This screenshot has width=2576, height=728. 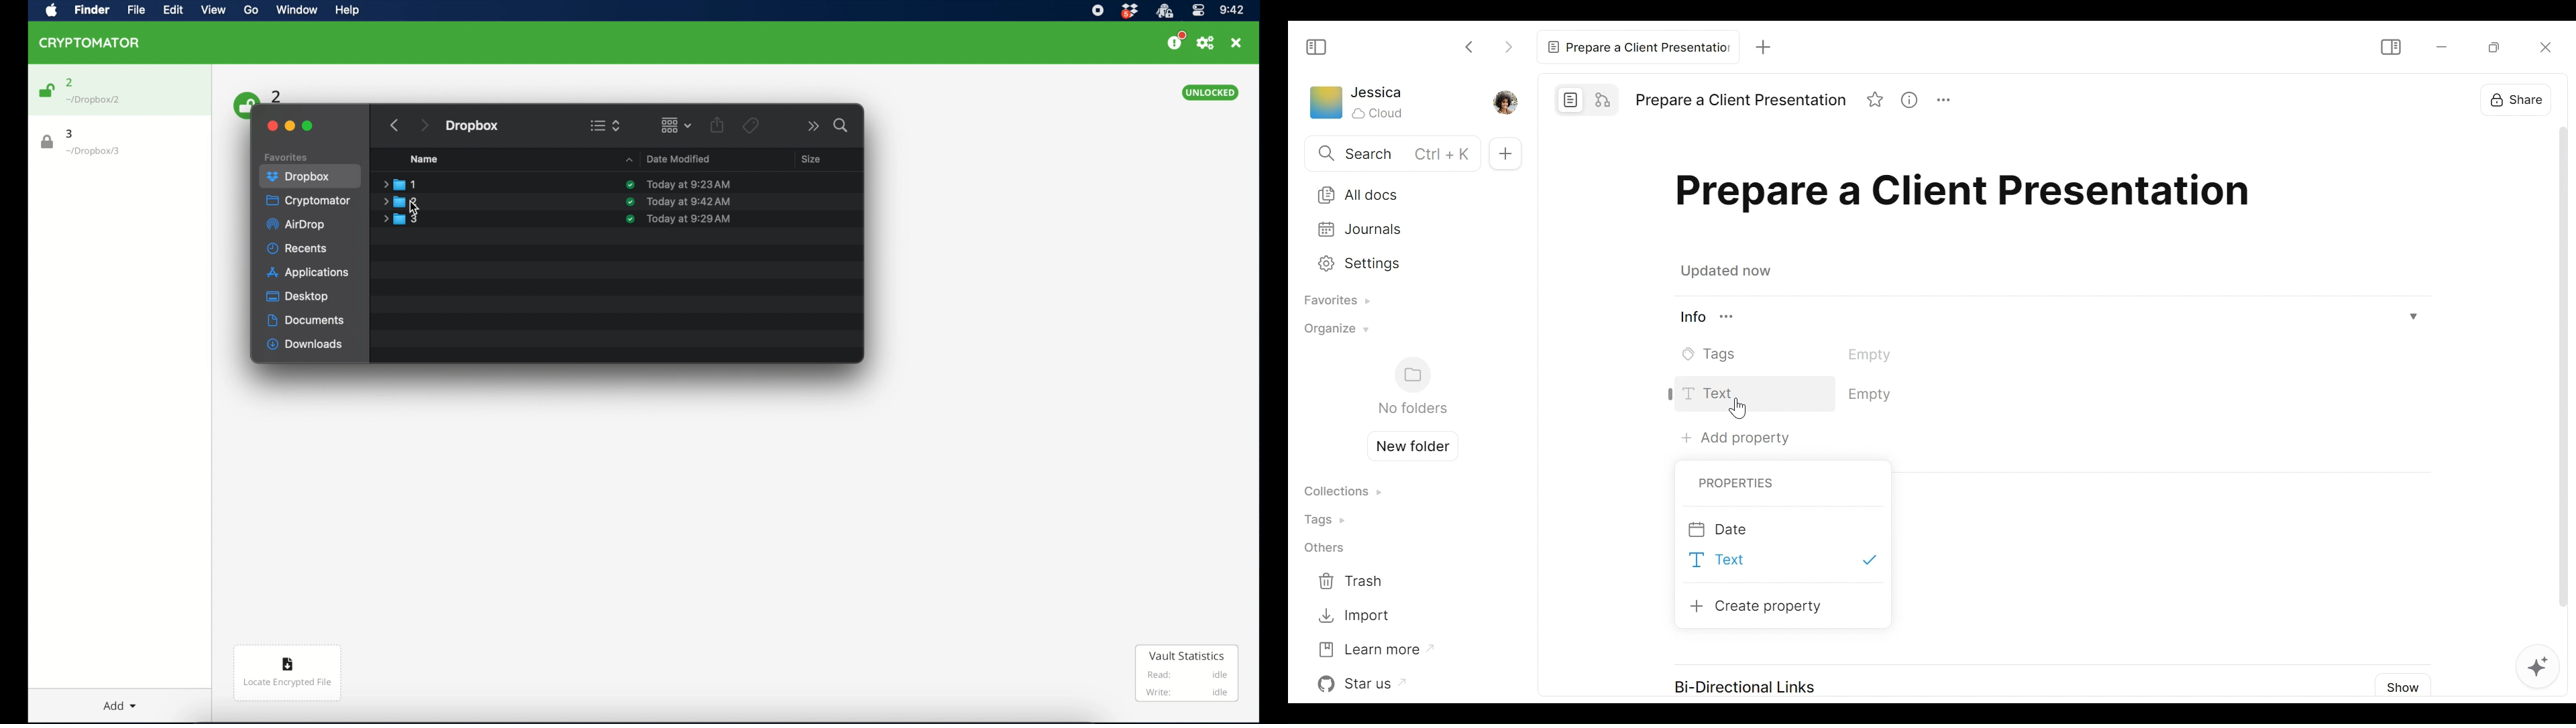 I want to click on Learn more, so click(x=1375, y=648).